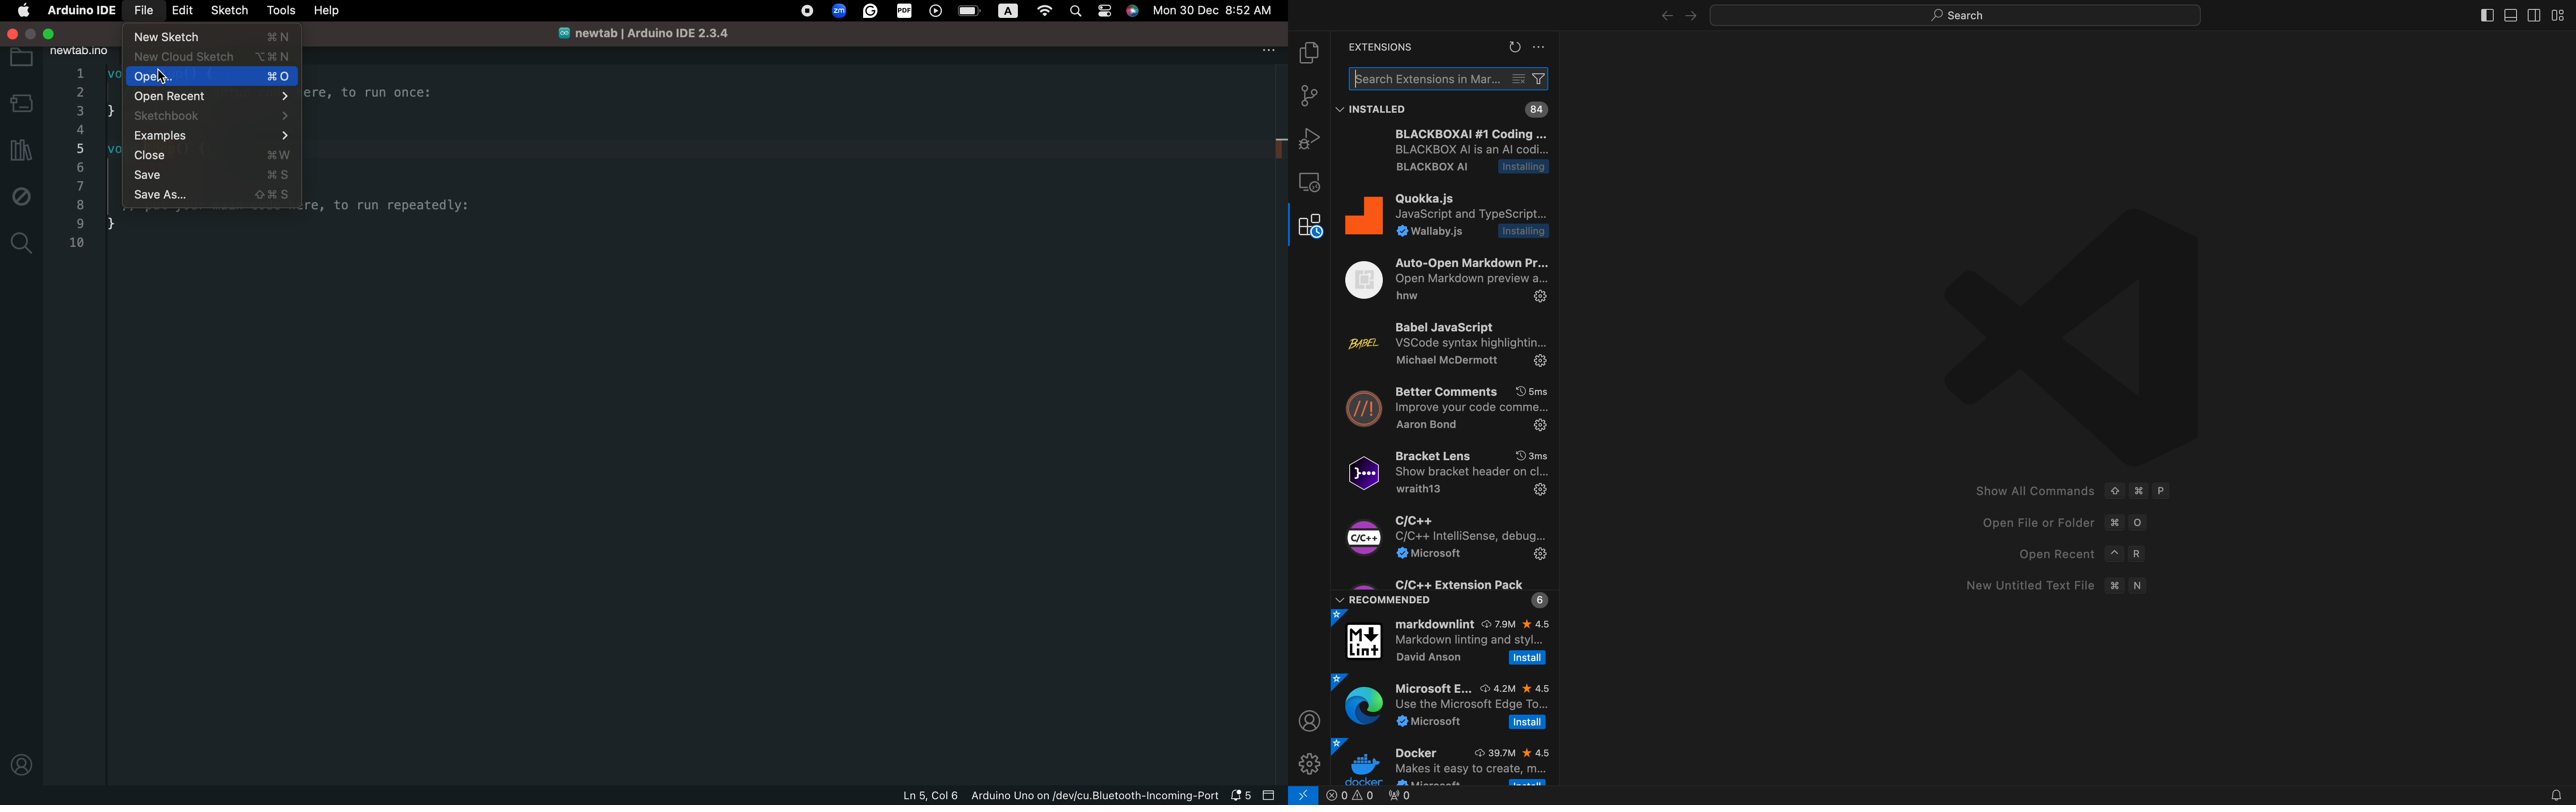  What do you see at coordinates (339, 13) in the screenshot?
I see `help` at bounding box center [339, 13].